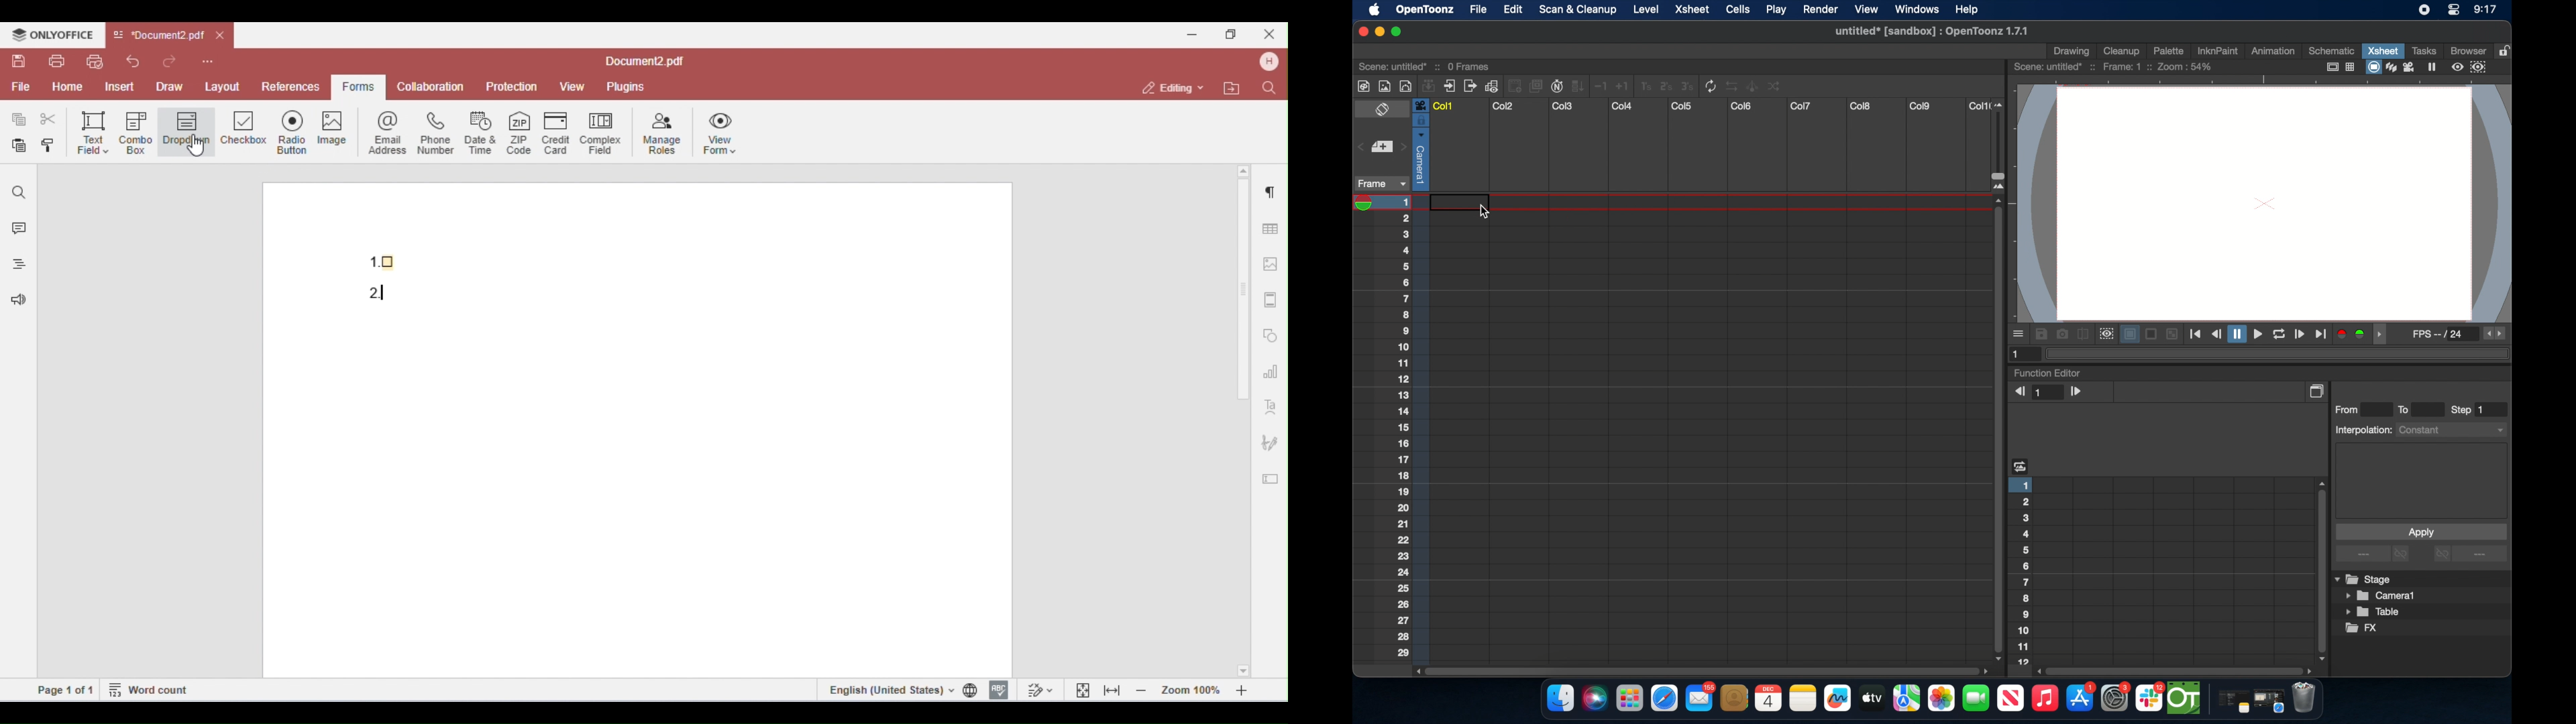 Image resolution: width=2576 pixels, height=728 pixels. What do you see at coordinates (1420, 144) in the screenshot?
I see `column selected` at bounding box center [1420, 144].